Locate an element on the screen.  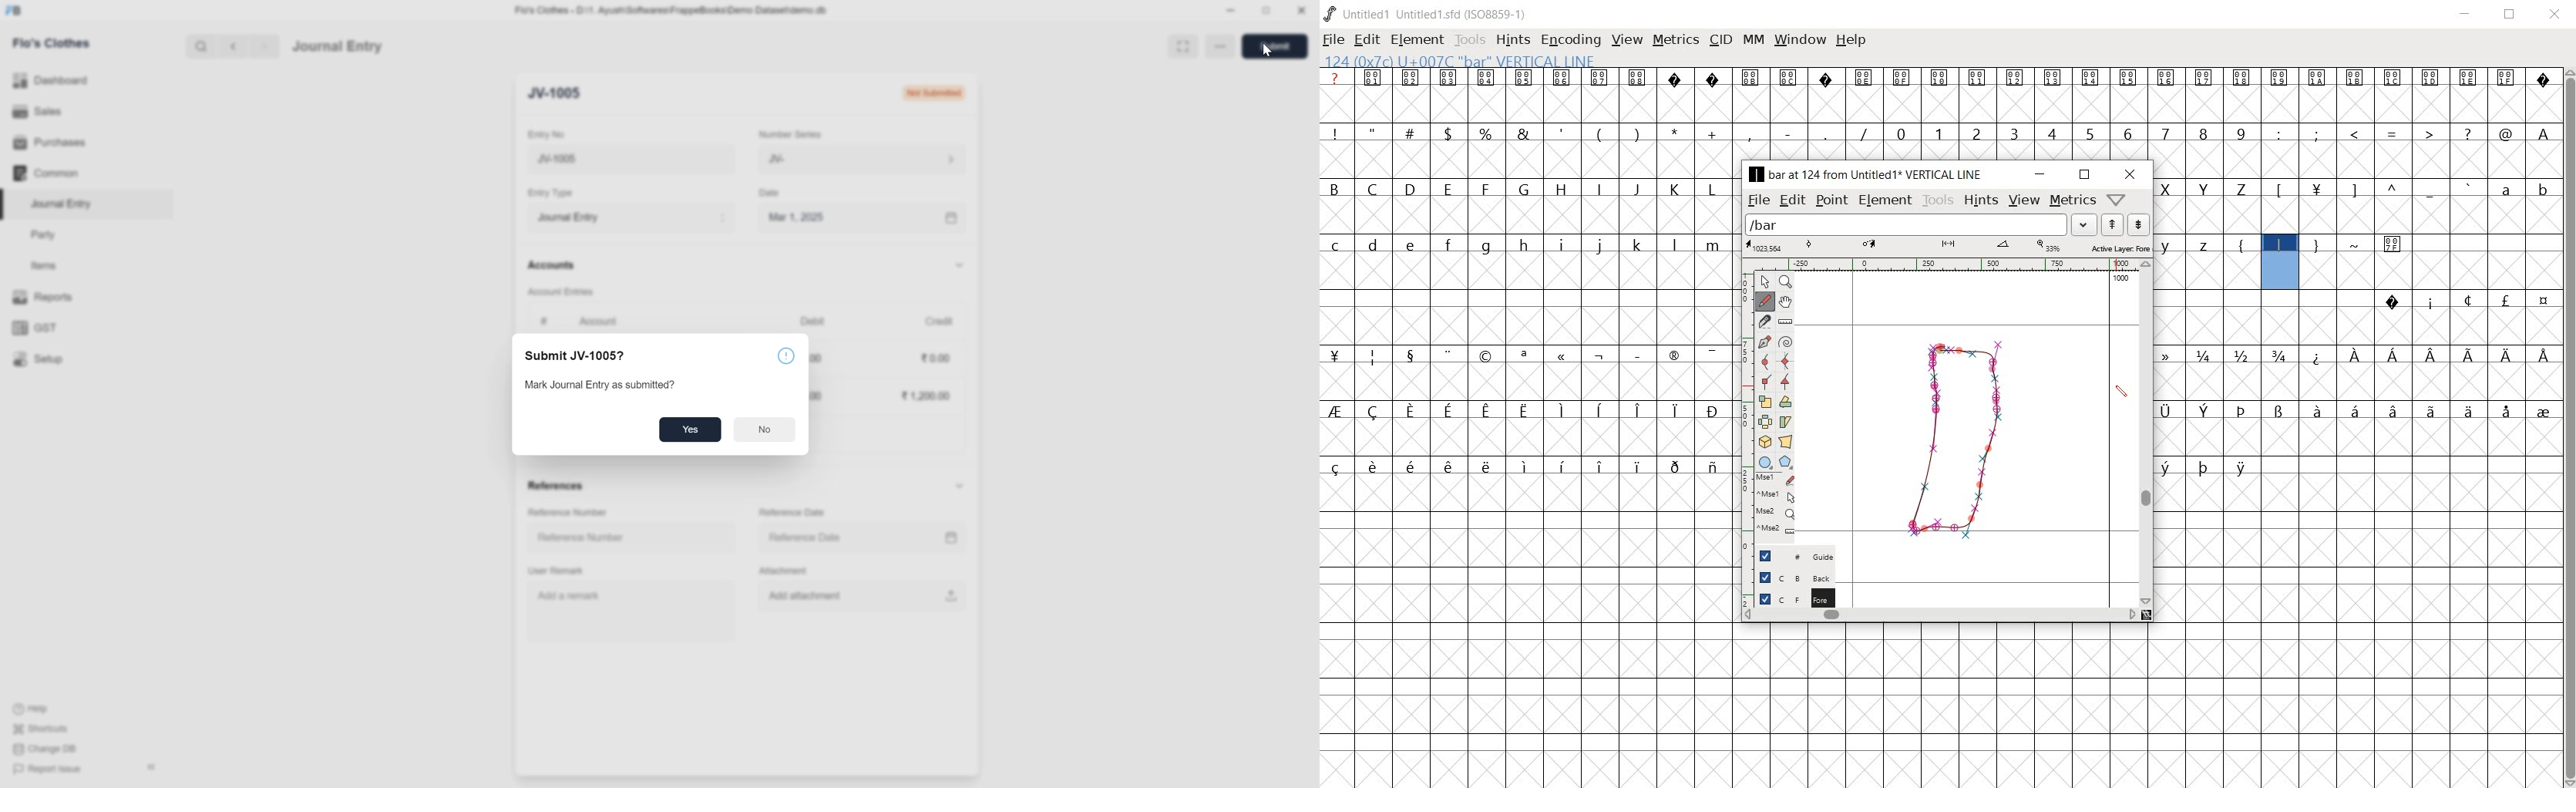
empty cells is located at coordinates (1528, 160).